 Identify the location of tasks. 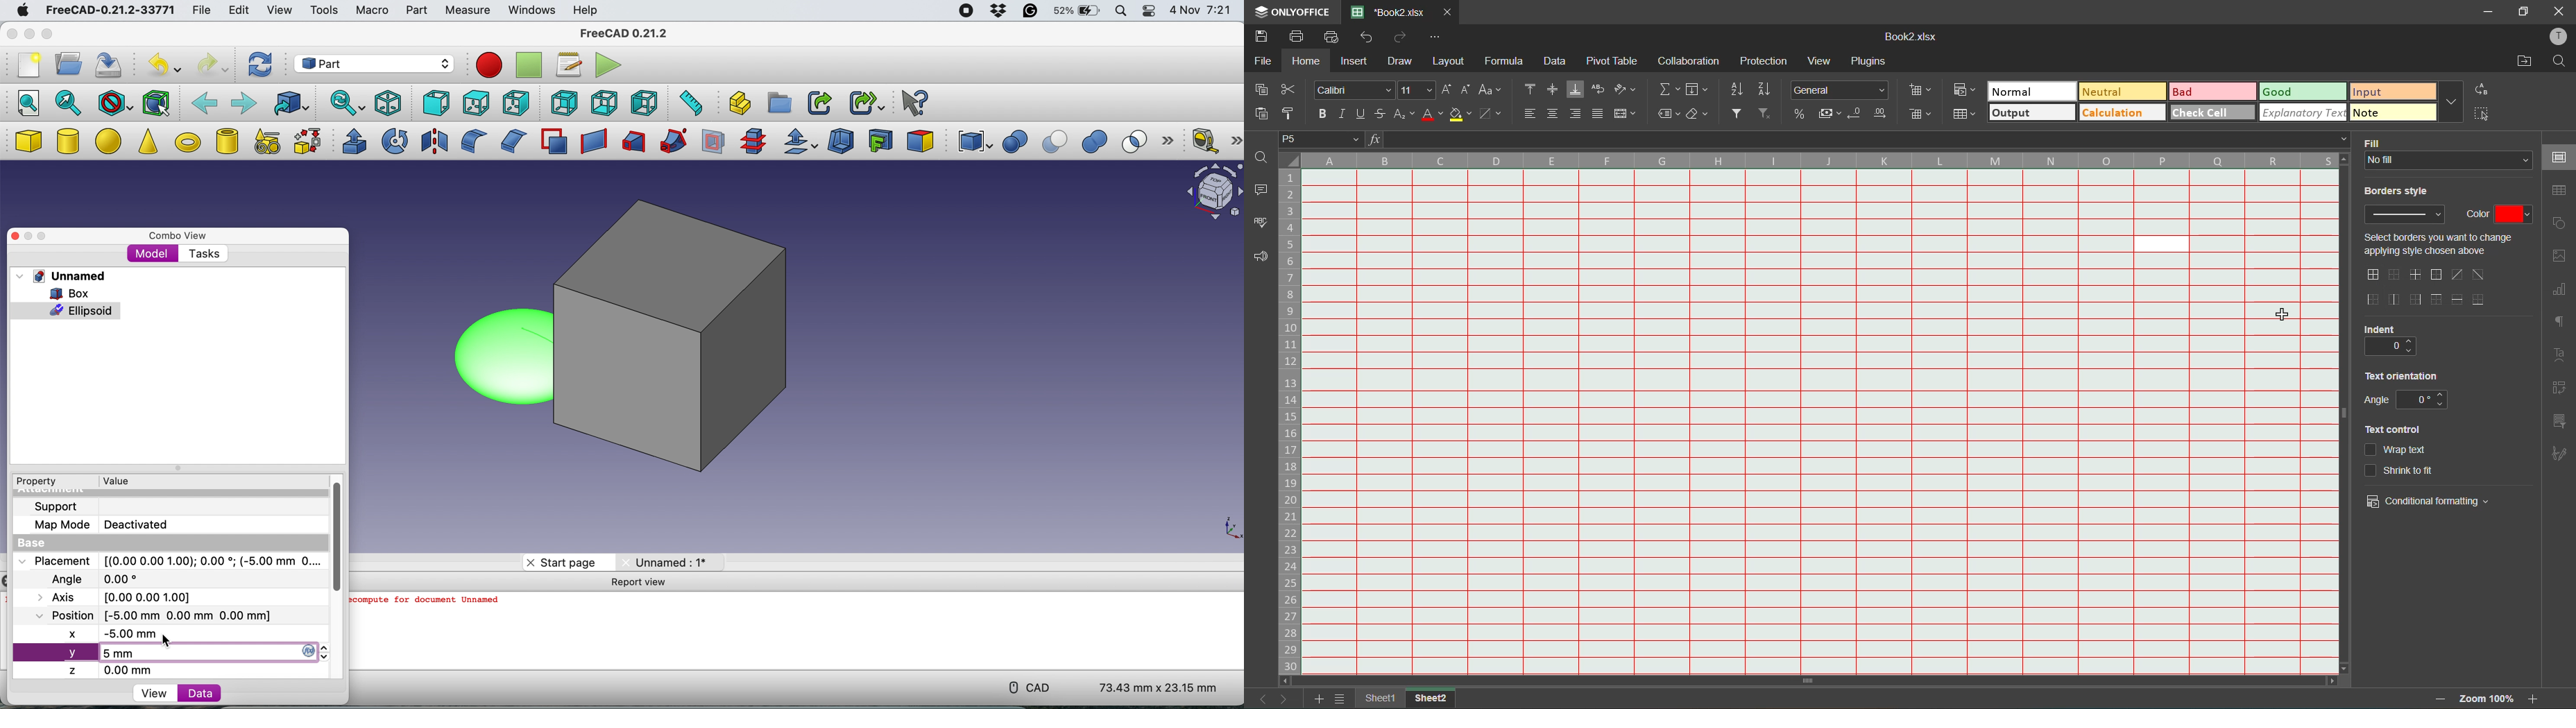
(202, 254).